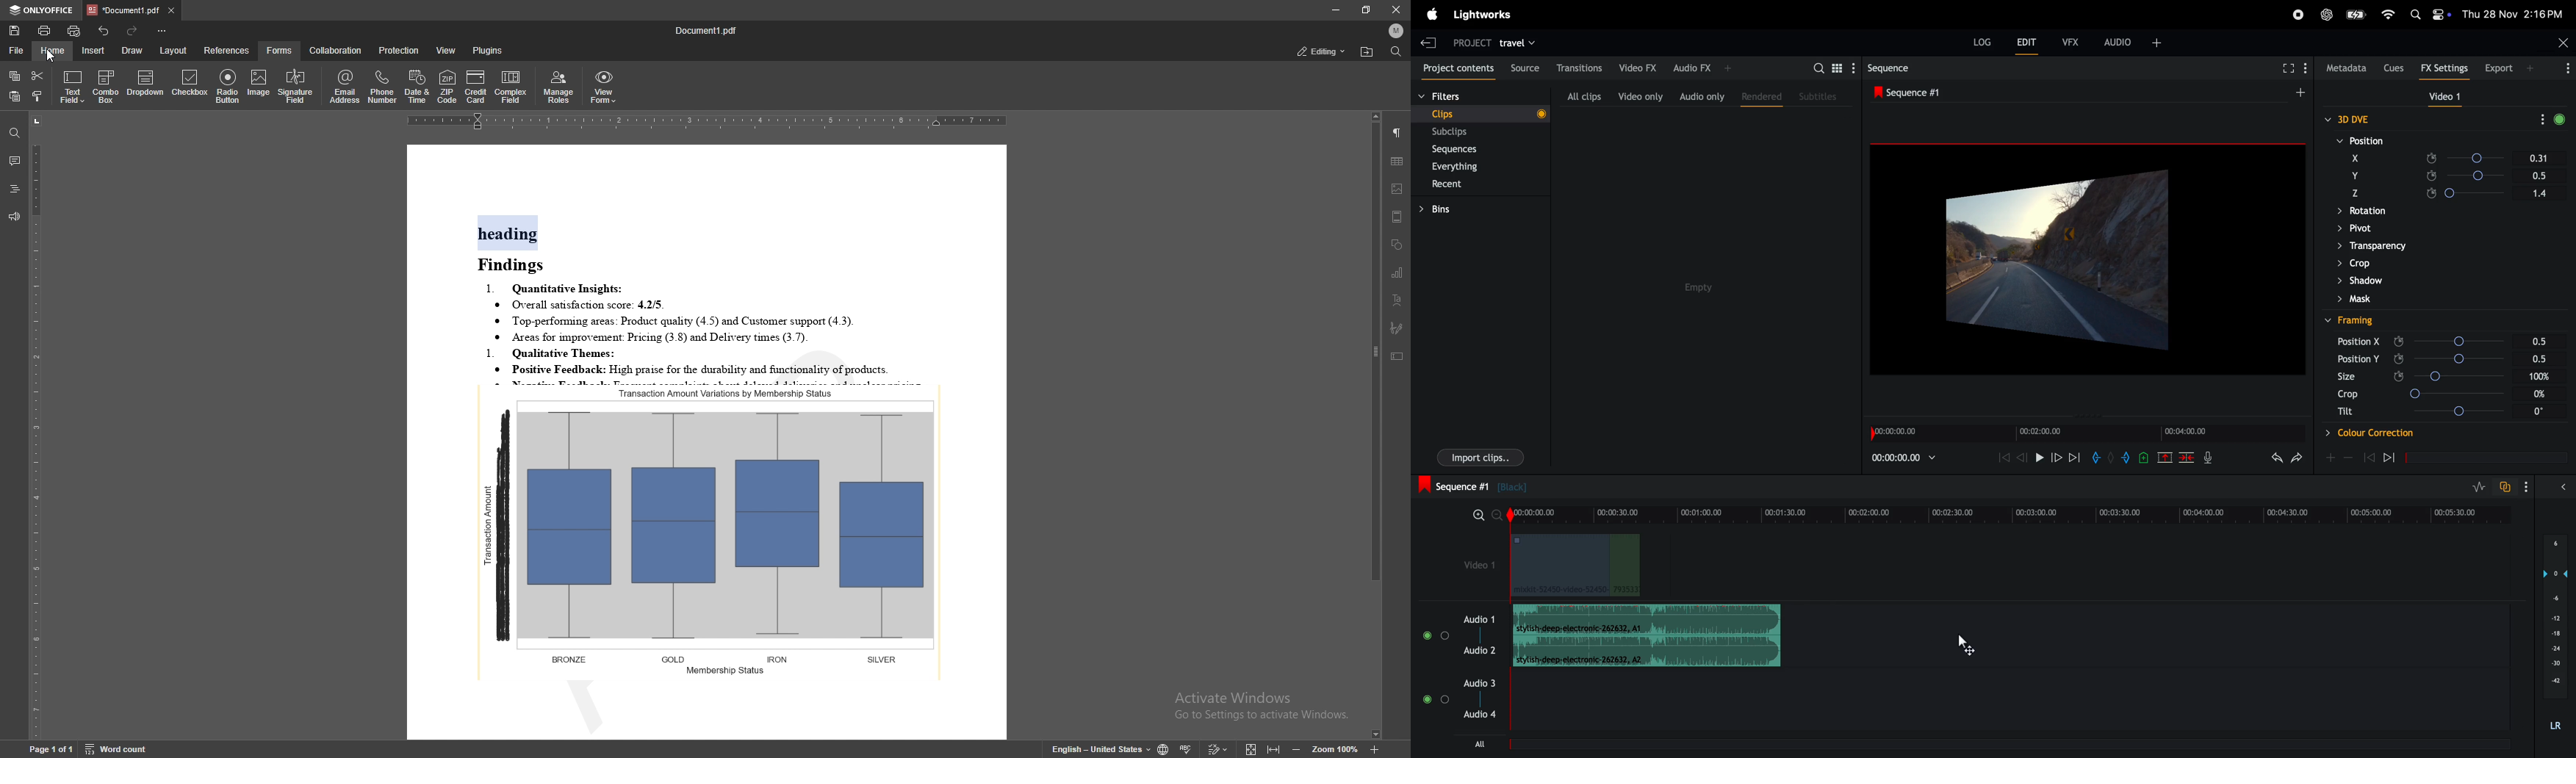 This screenshot has height=784, width=2576. Describe the element at coordinates (1396, 31) in the screenshot. I see `profile` at that location.